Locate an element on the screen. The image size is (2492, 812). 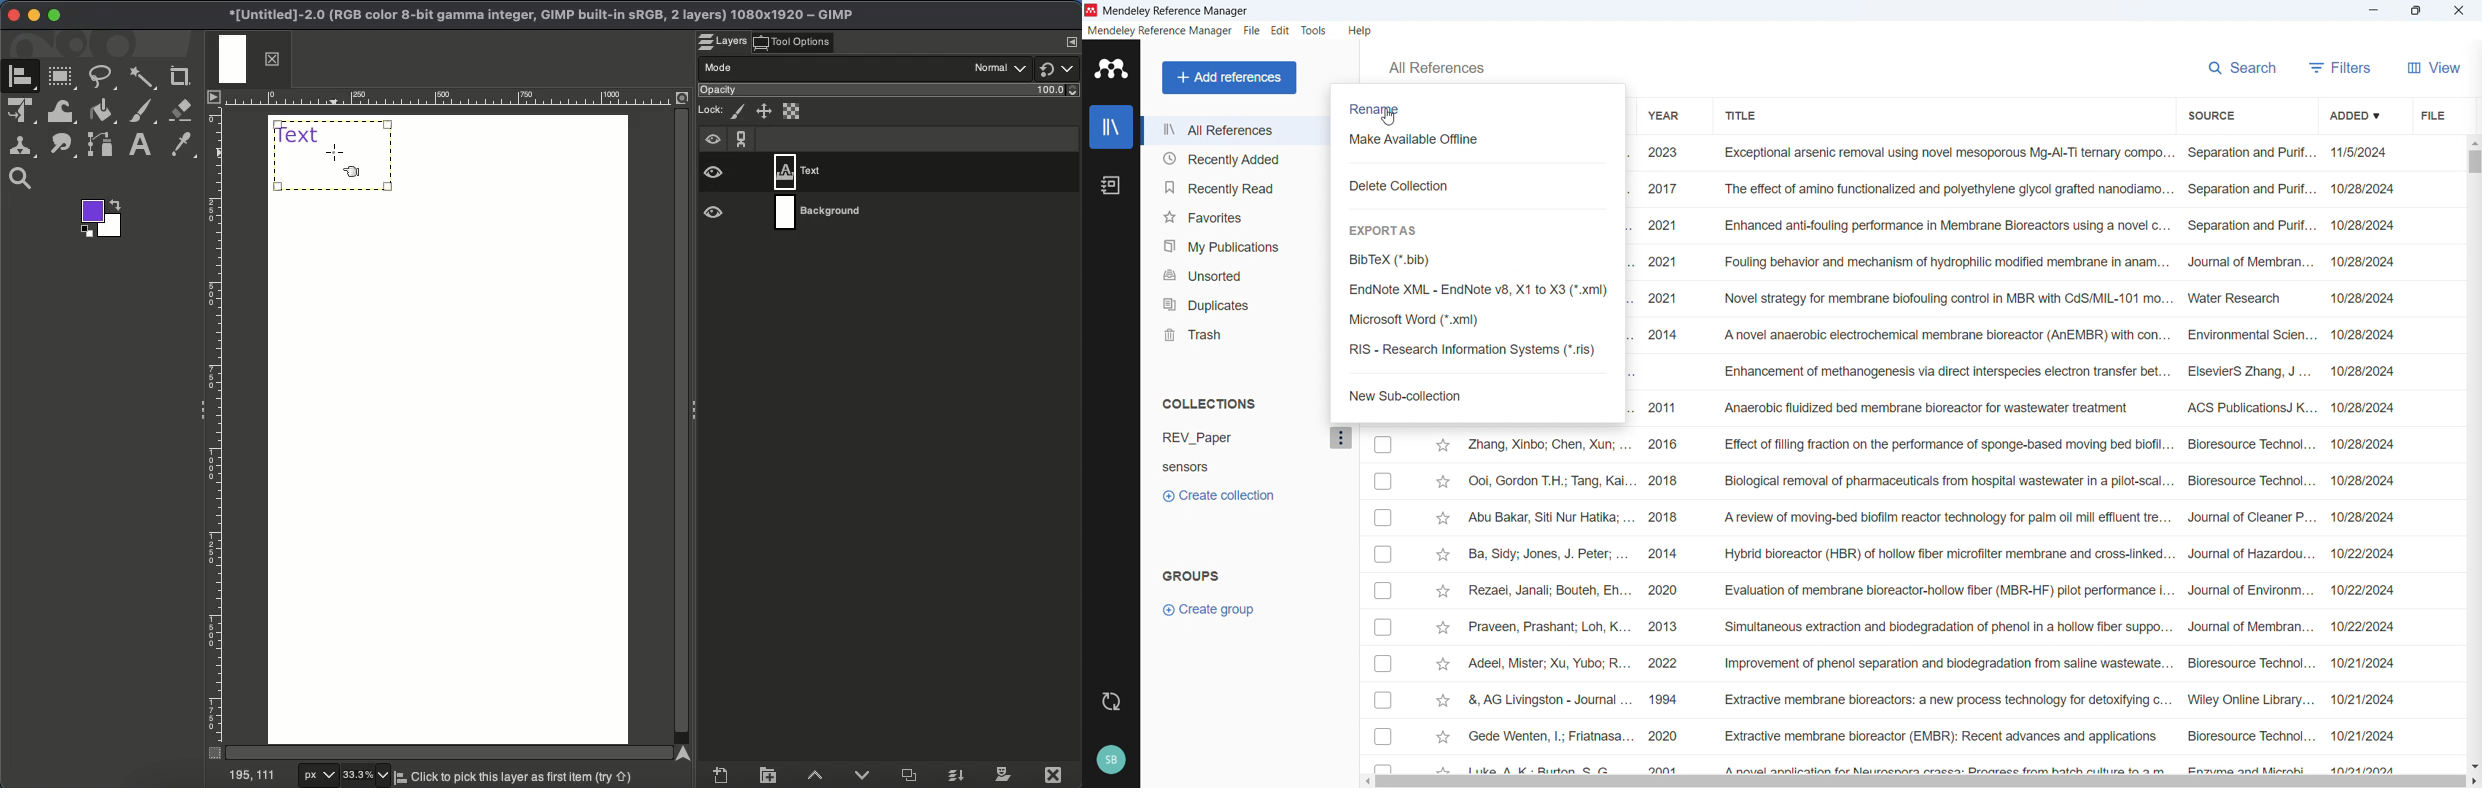
Fill is located at coordinates (101, 112).